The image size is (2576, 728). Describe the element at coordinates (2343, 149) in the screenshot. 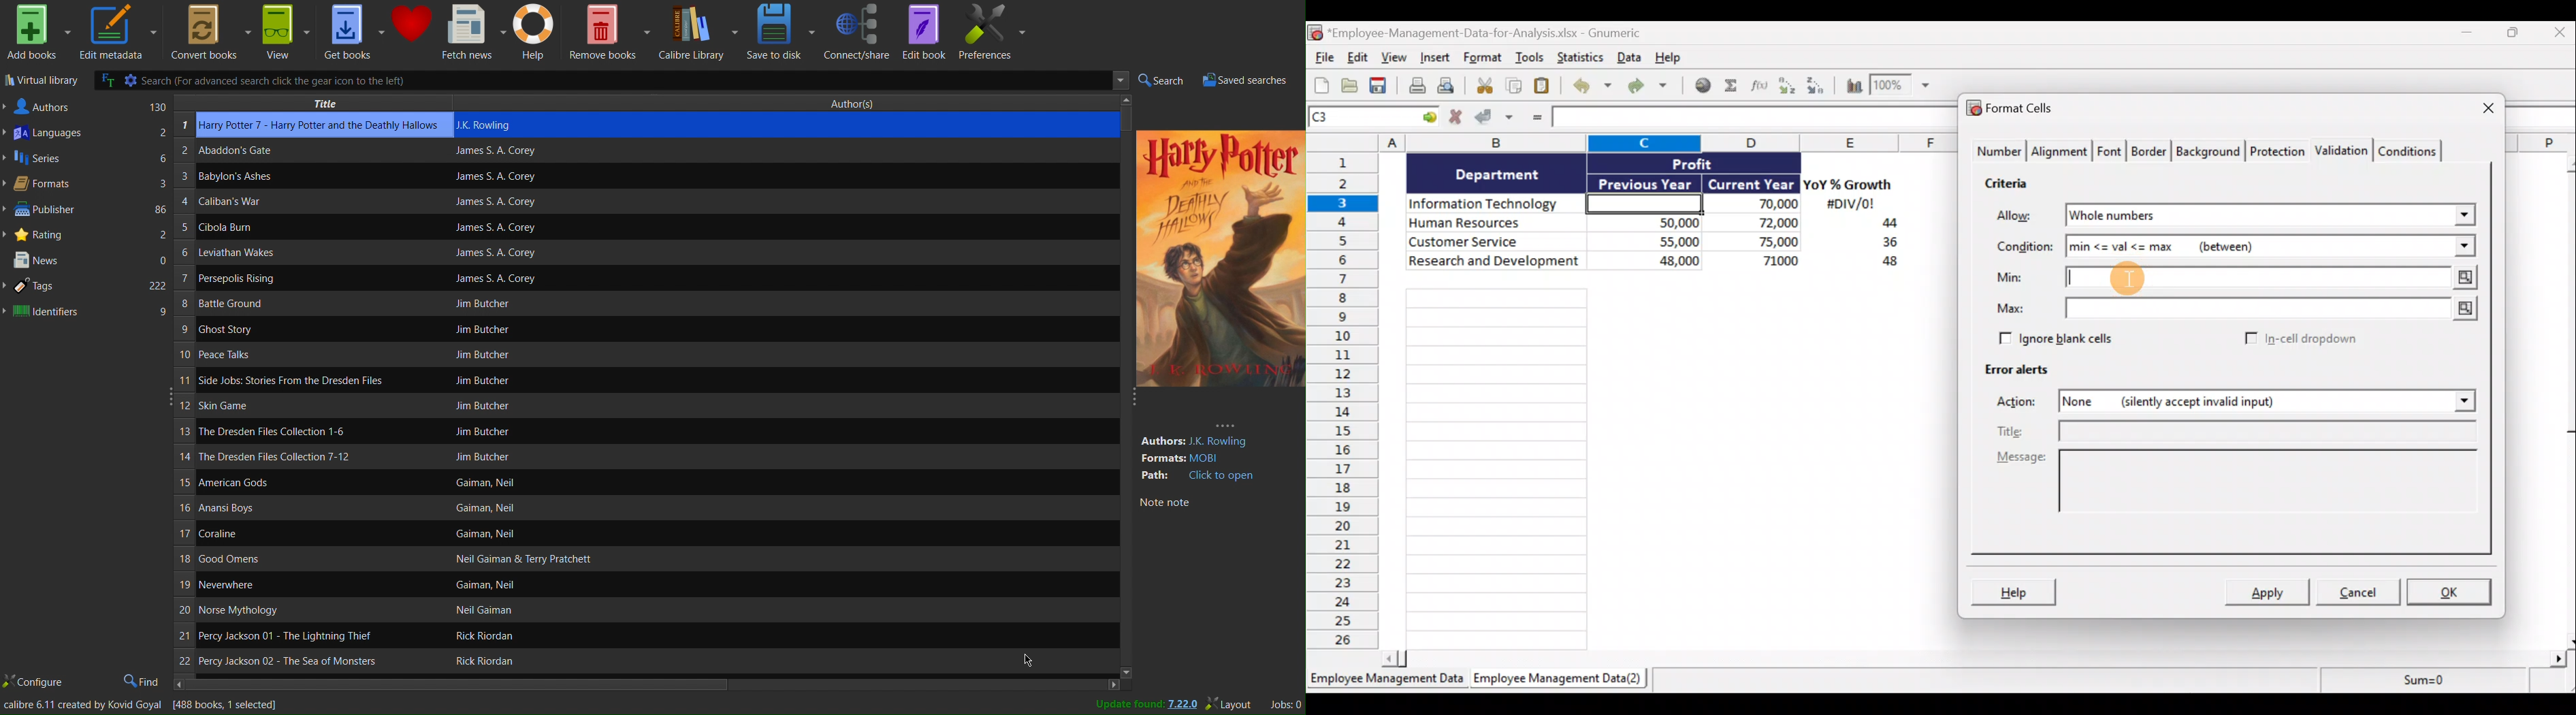

I see `Validation` at that location.